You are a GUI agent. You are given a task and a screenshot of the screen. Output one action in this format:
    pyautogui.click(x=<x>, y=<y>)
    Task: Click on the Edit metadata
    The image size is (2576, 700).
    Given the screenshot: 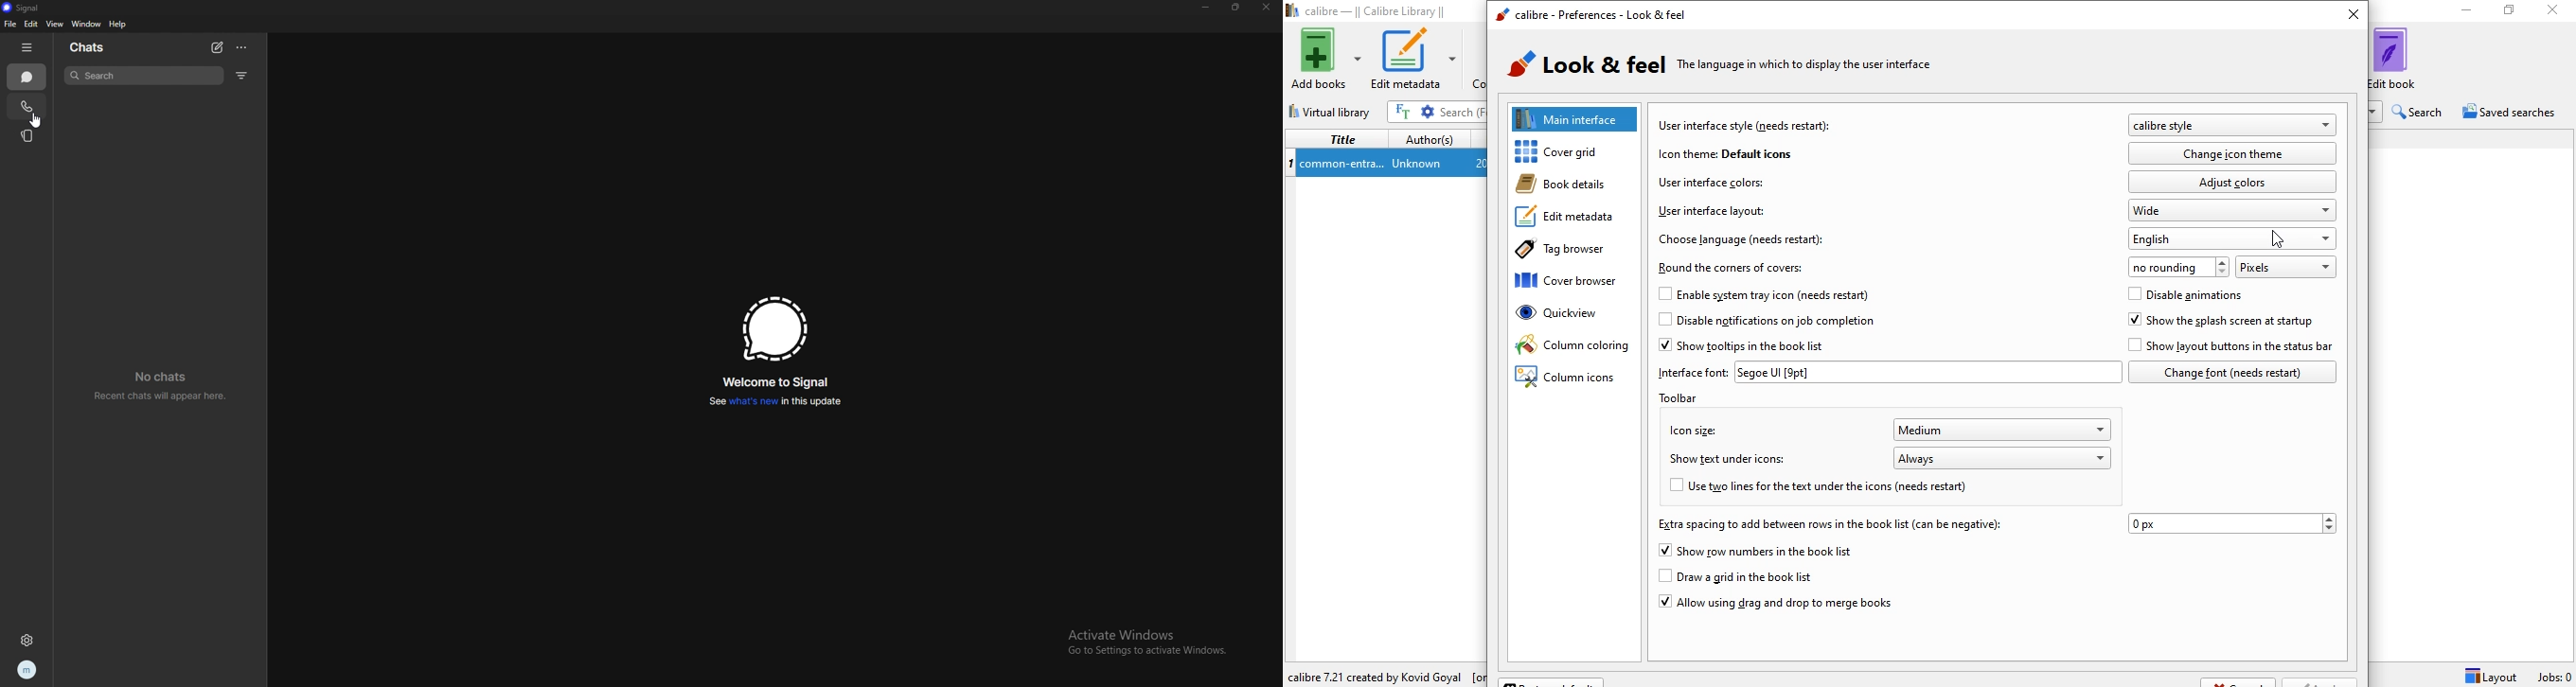 What is the action you would take?
    pyautogui.click(x=1415, y=59)
    